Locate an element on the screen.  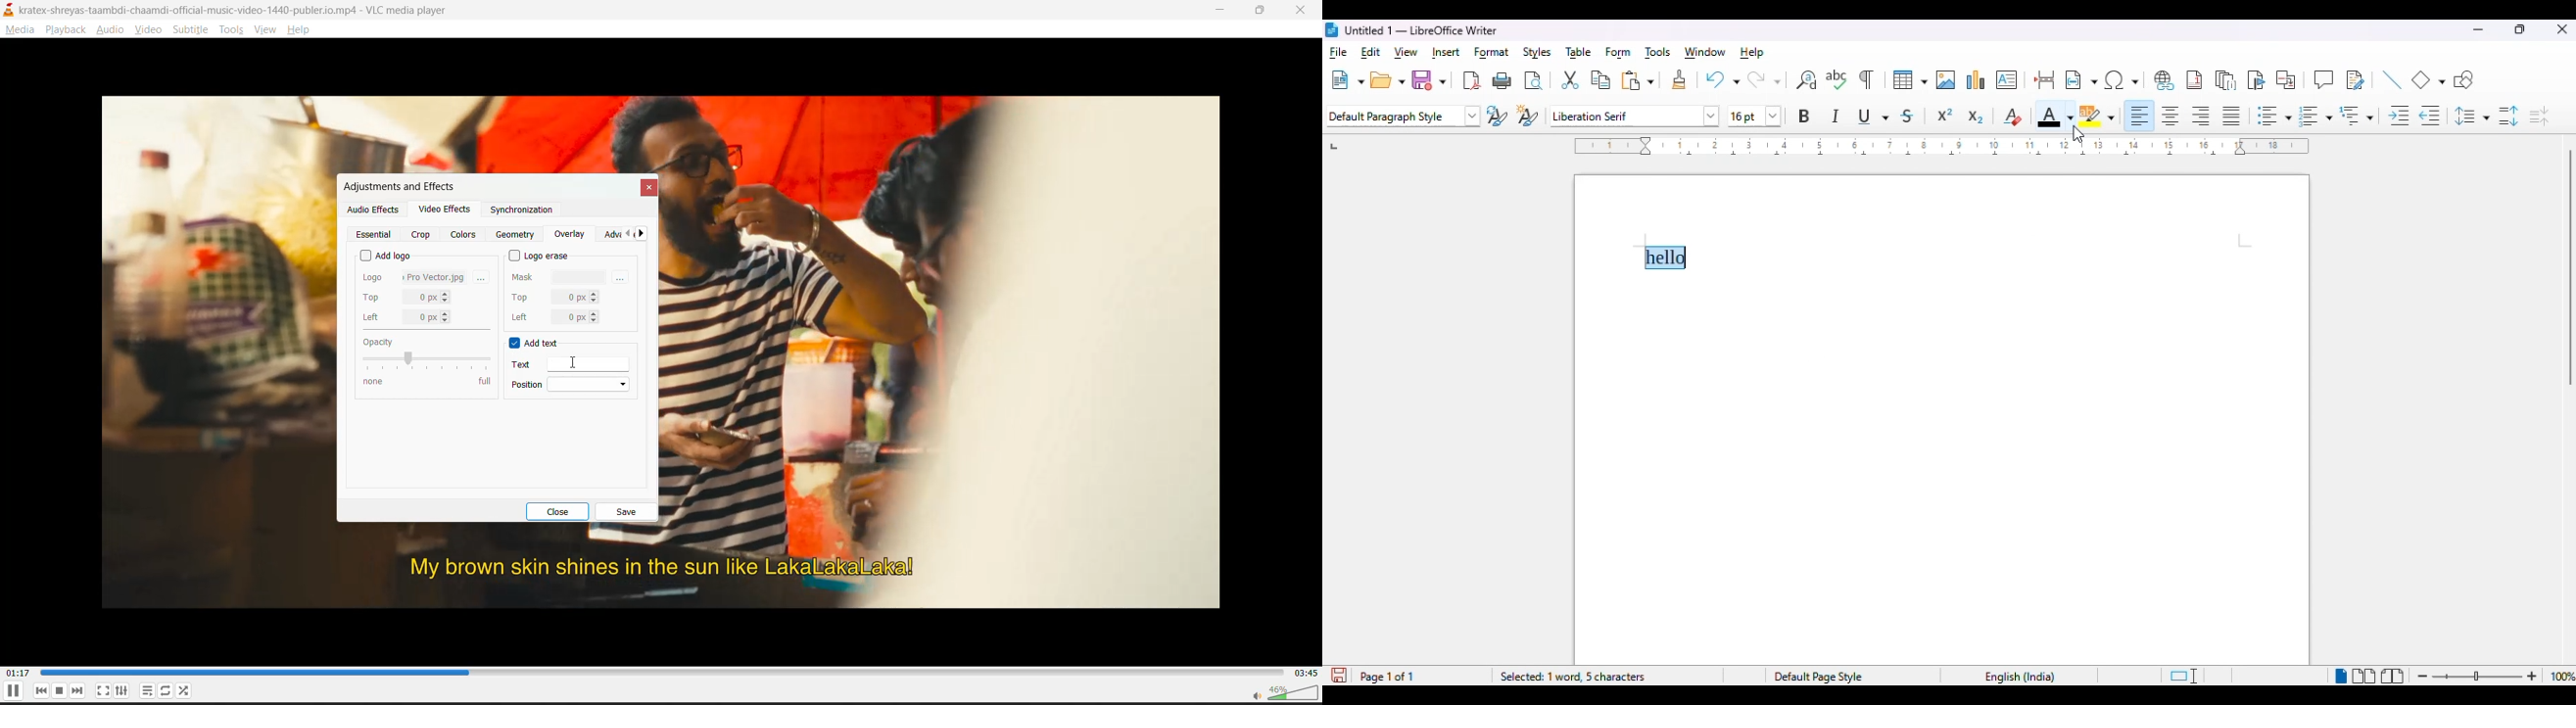
decrease paragraph spacing is located at coordinates (2539, 117).